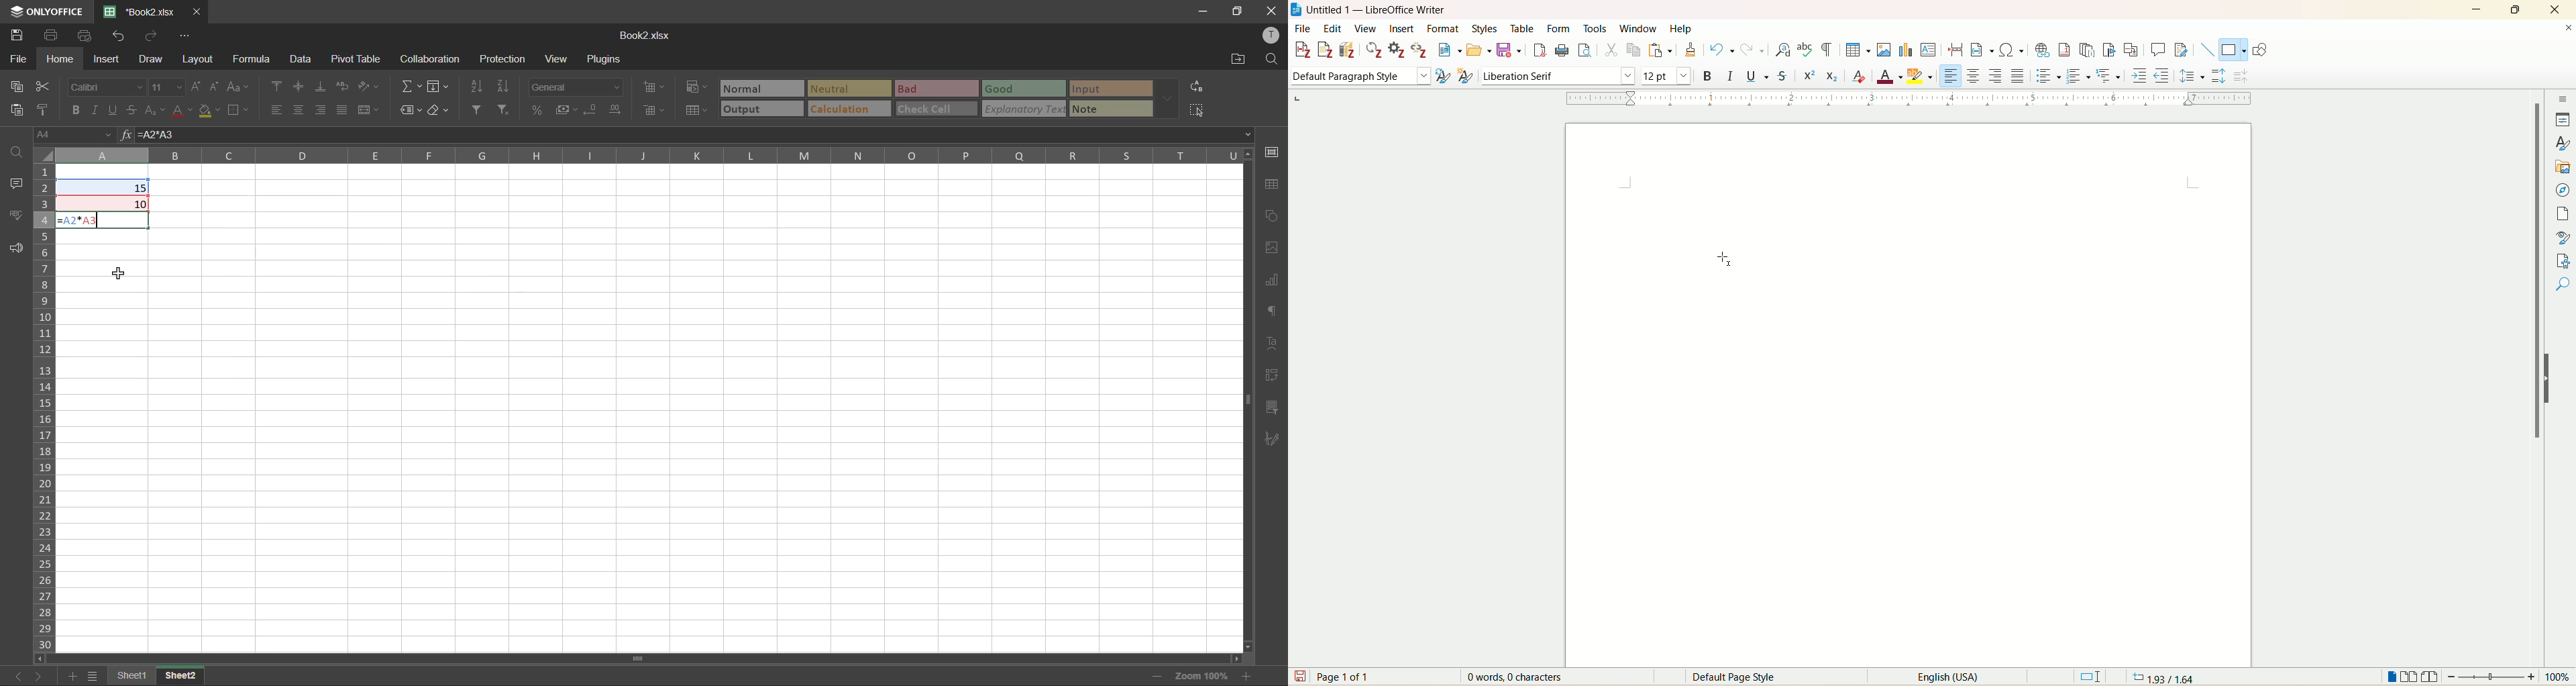 The width and height of the screenshot is (2576, 700). Describe the element at coordinates (1272, 215) in the screenshot. I see `shapes` at that location.